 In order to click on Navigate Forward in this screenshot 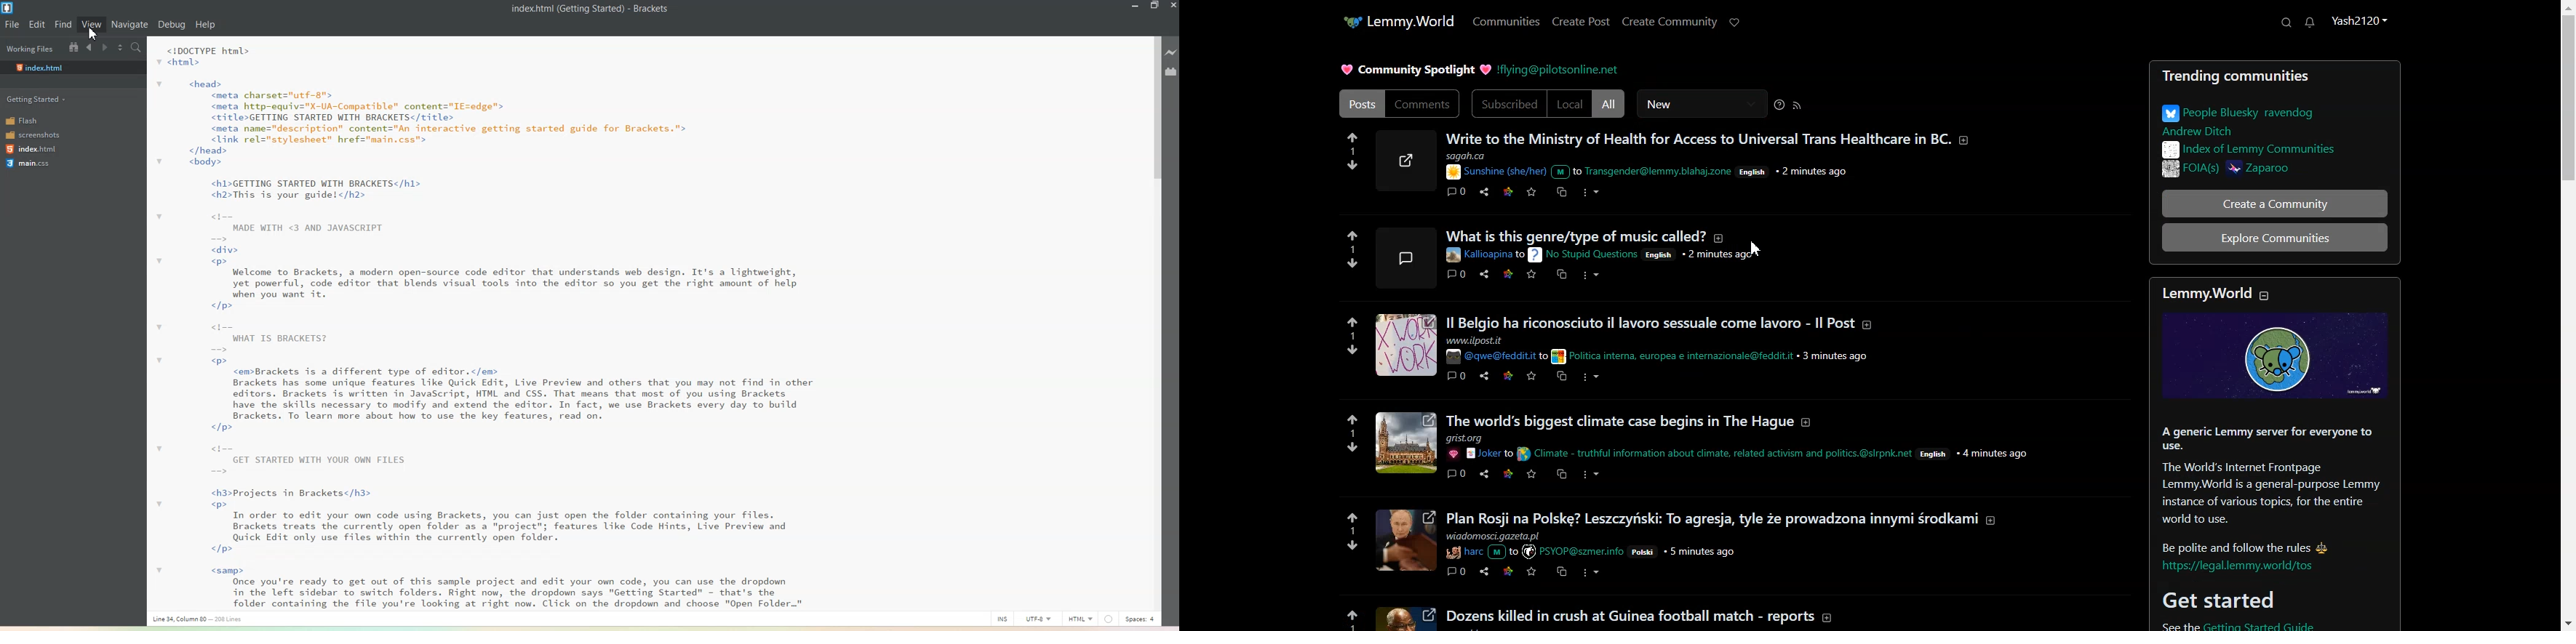, I will do `click(106, 47)`.